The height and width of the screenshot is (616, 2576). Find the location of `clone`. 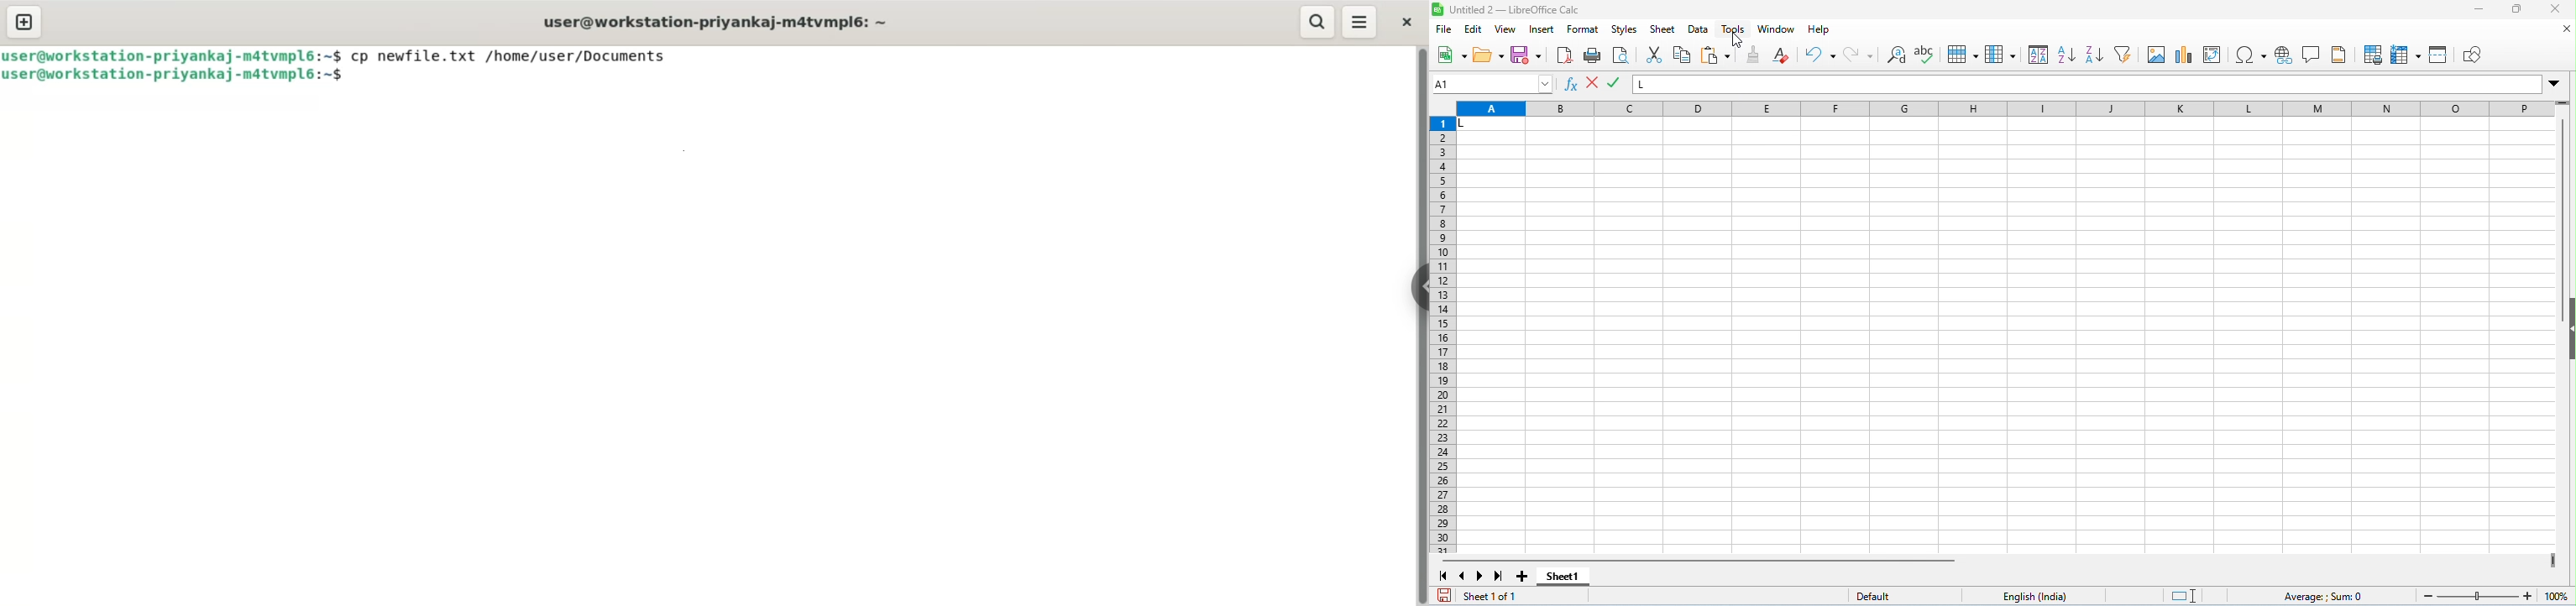

clone is located at coordinates (1755, 54).